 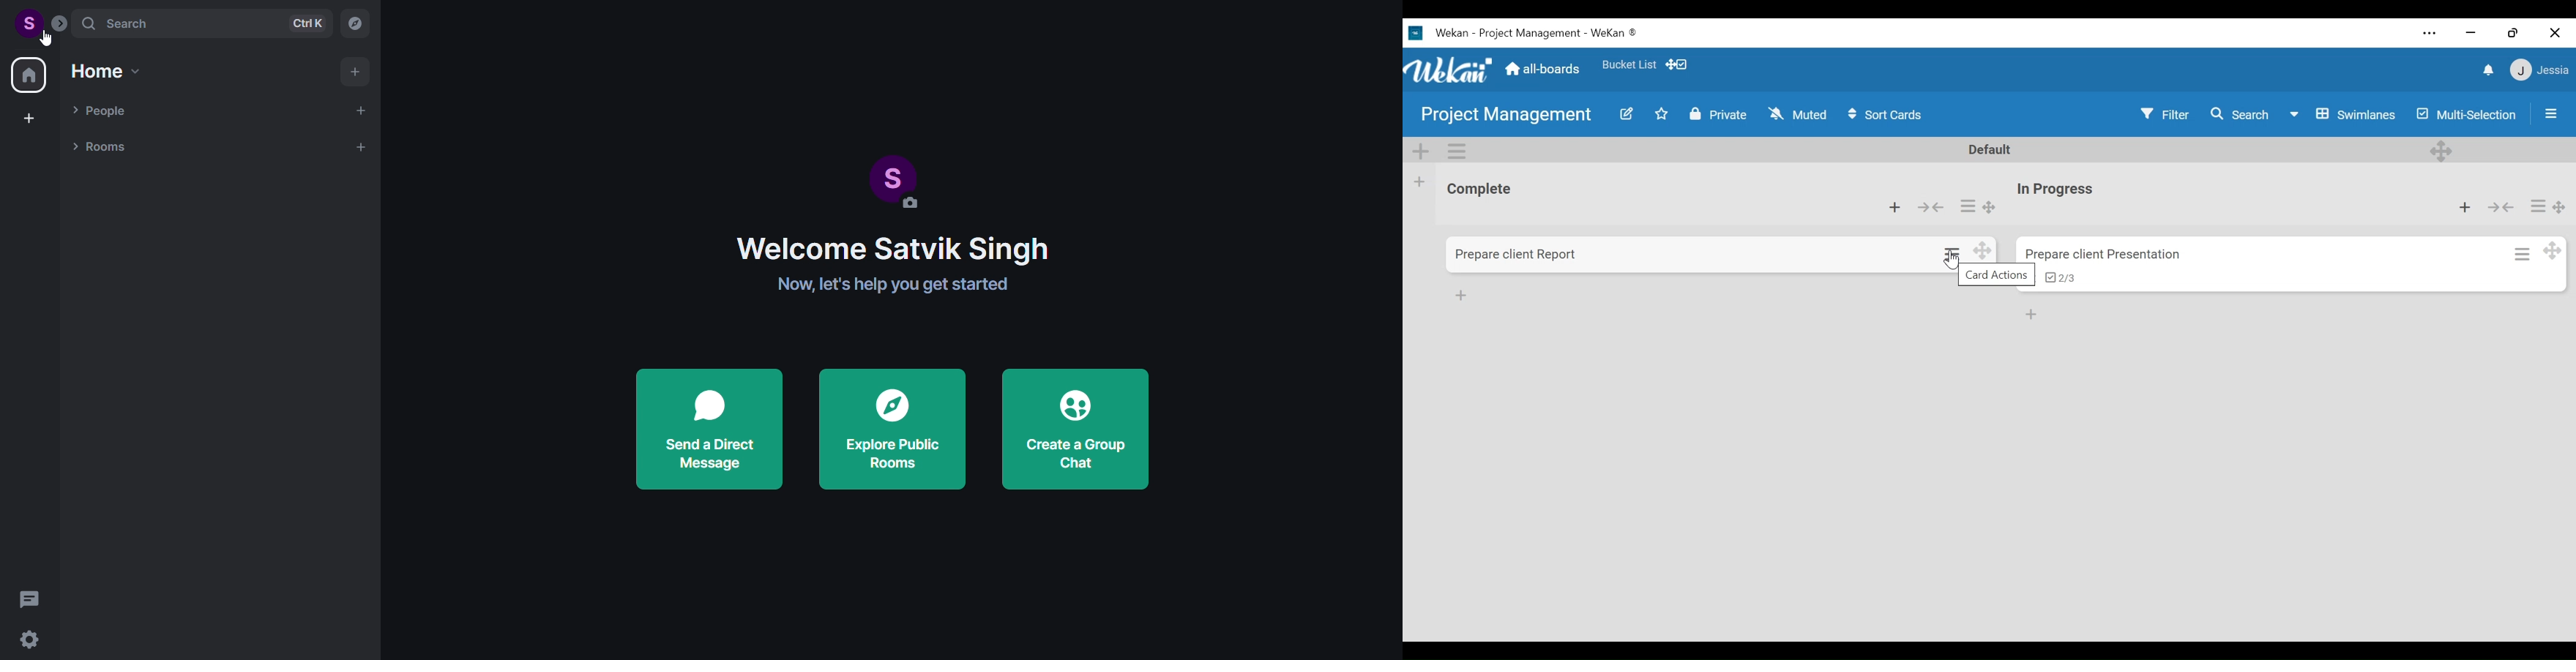 What do you see at coordinates (1631, 65) in the screenshot?
I see `Favorites` at bounding box center [1631, 65].